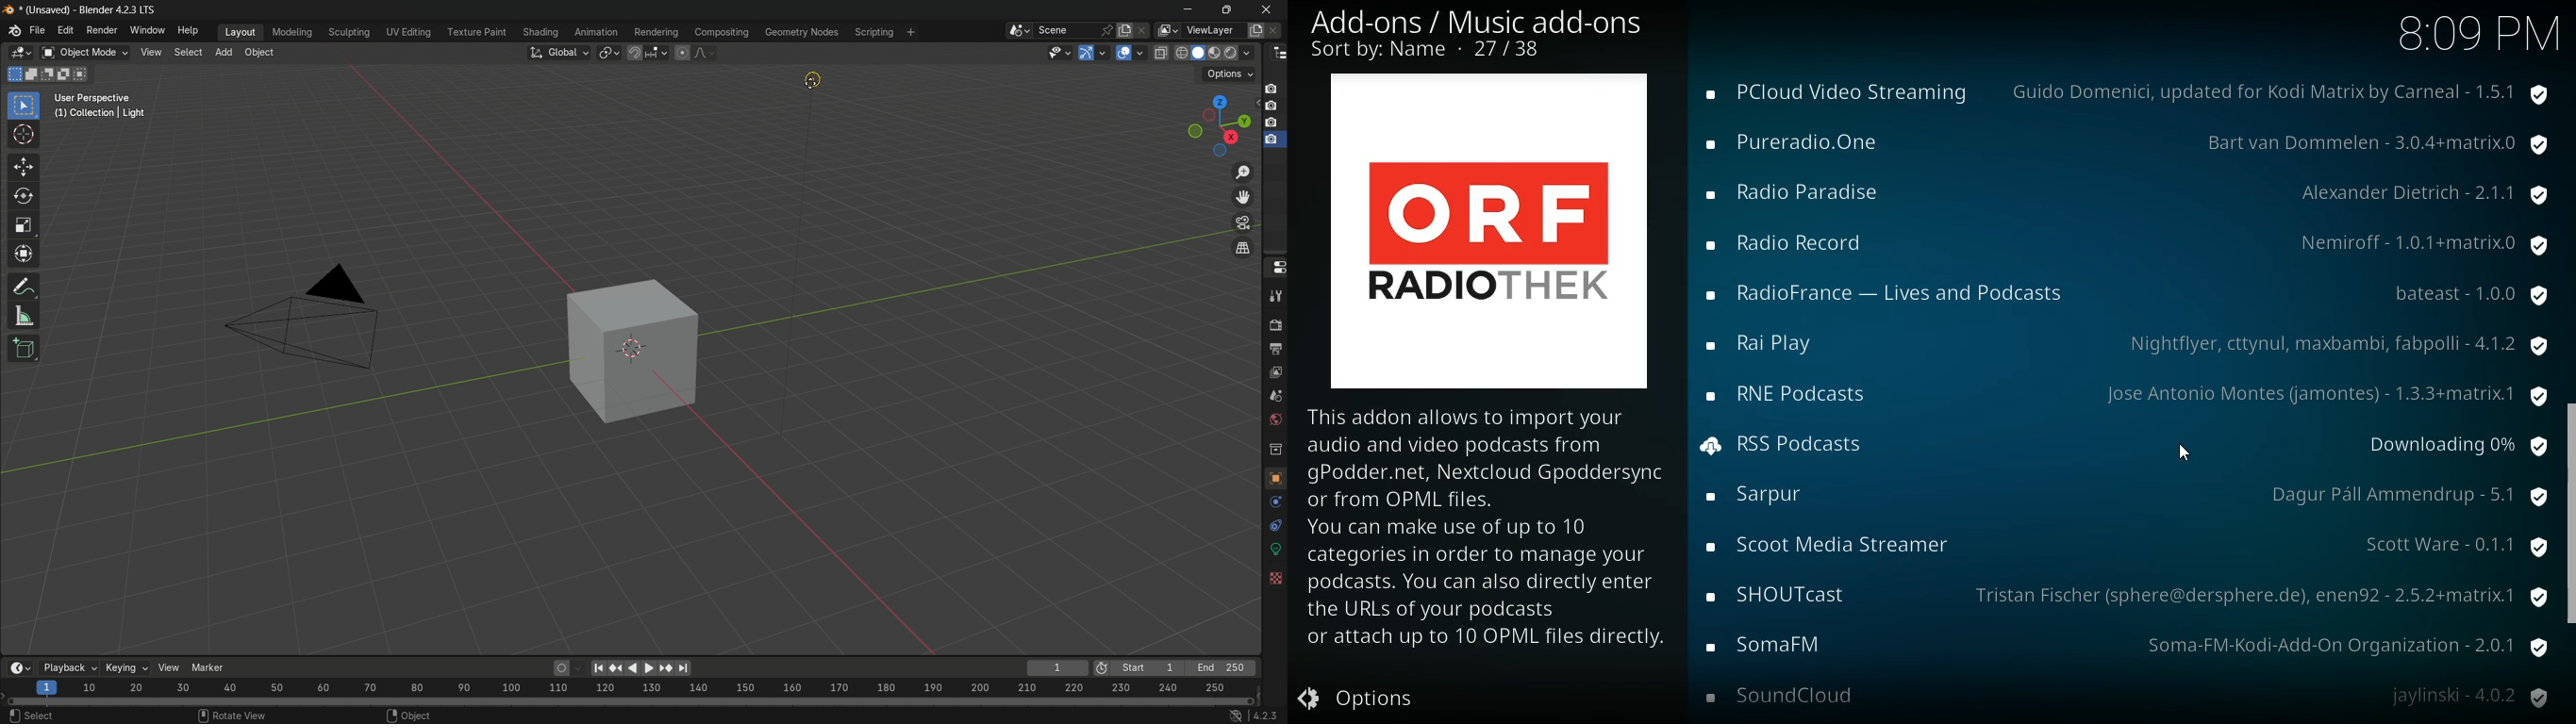 The height and width of the screenshot is (728, 2576). Describe the element at coordinates (1714, 446) in the screenshot. I see `installing` at that location.